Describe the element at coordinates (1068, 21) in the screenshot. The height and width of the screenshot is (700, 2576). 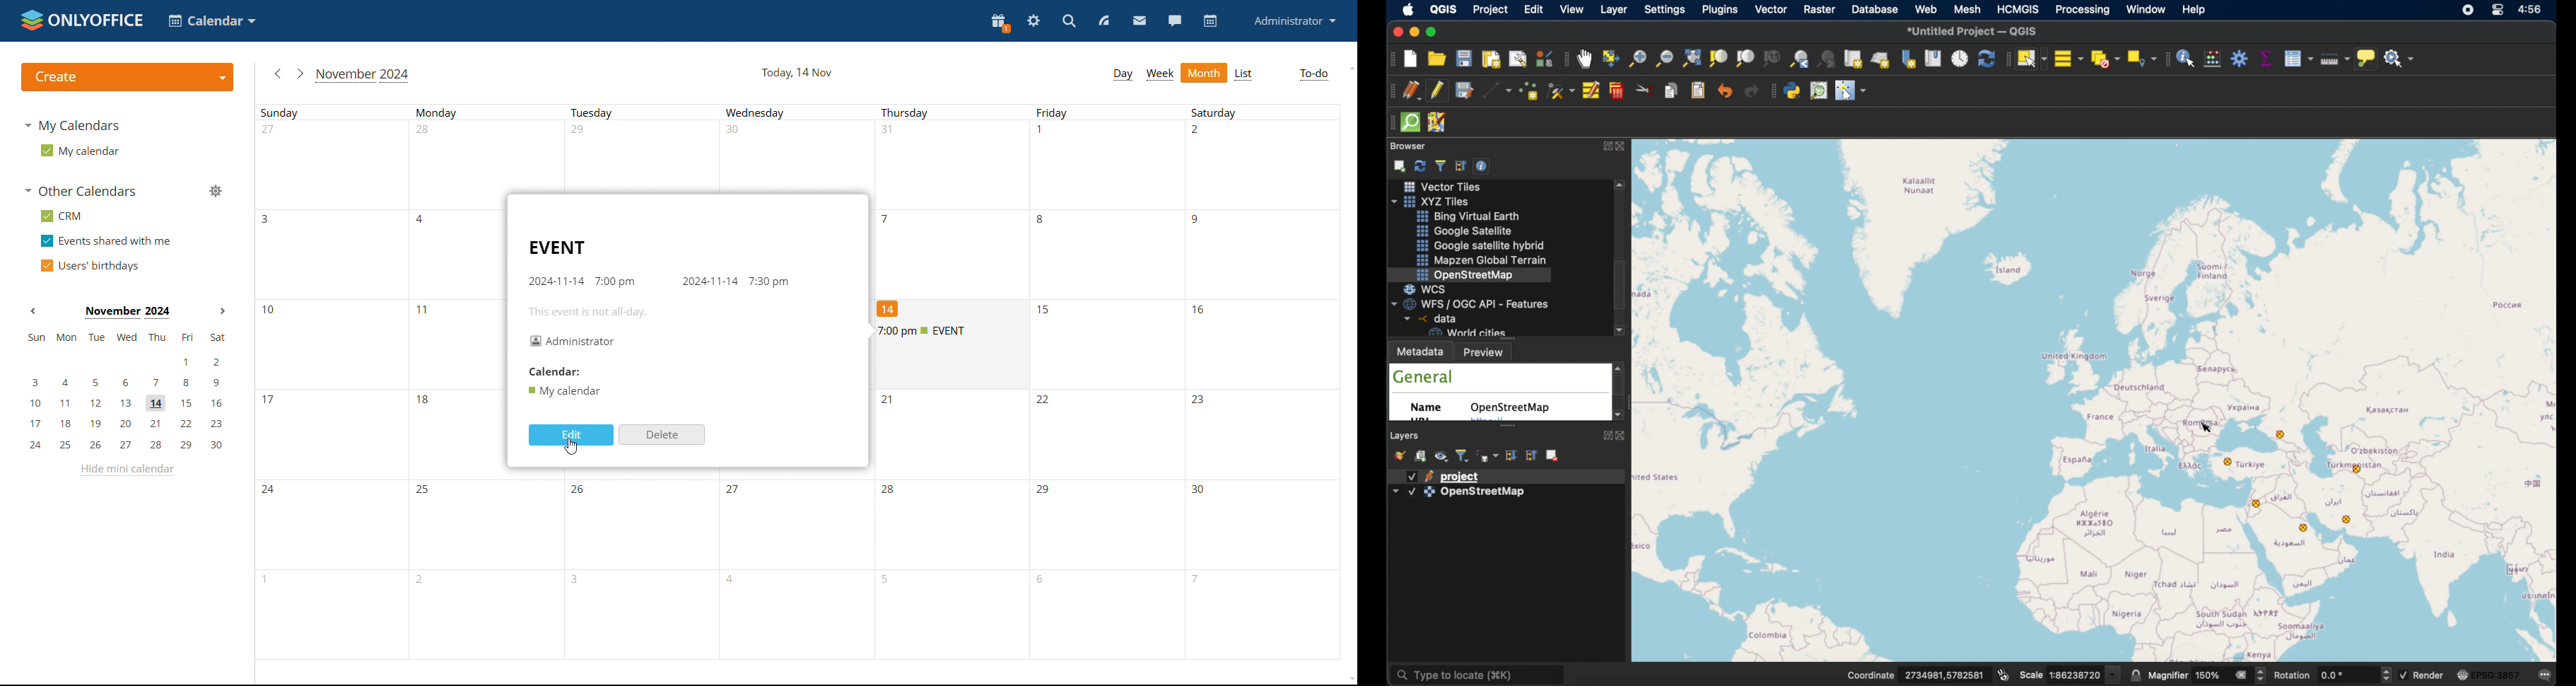
I see `search` at that location.